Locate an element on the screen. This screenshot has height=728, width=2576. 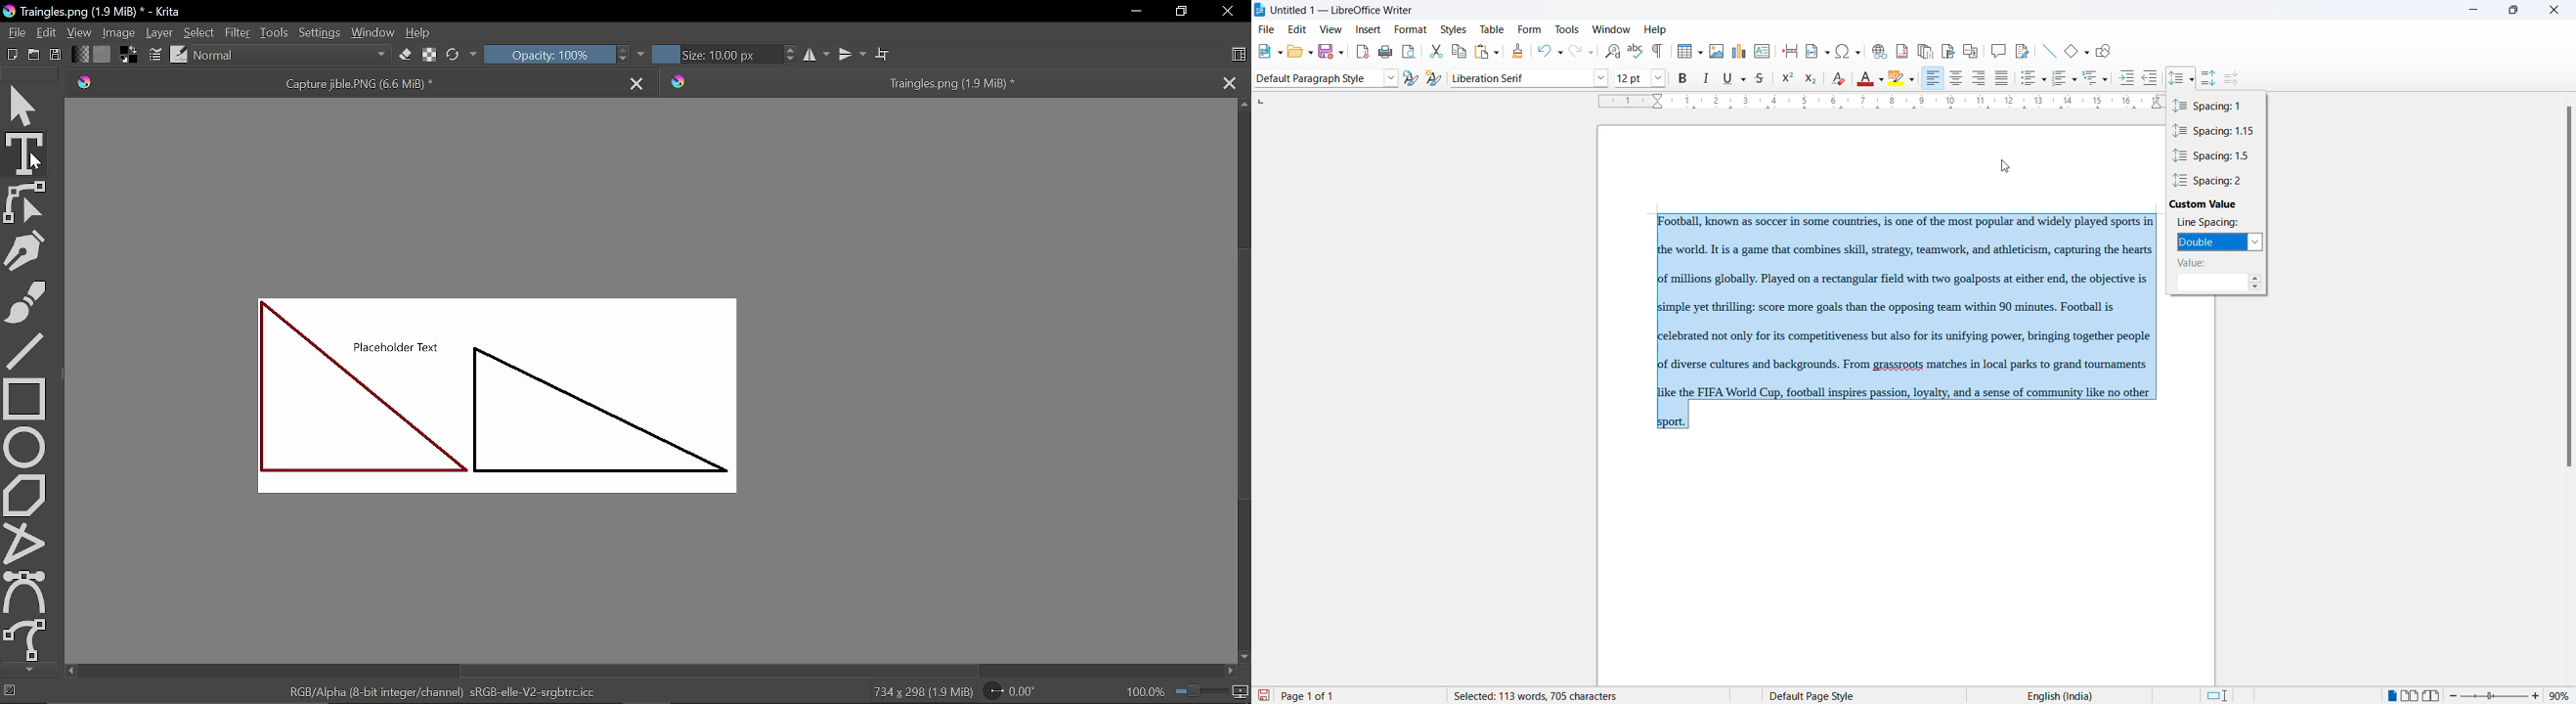
choose brush preset is located at coordinates (178, 55).